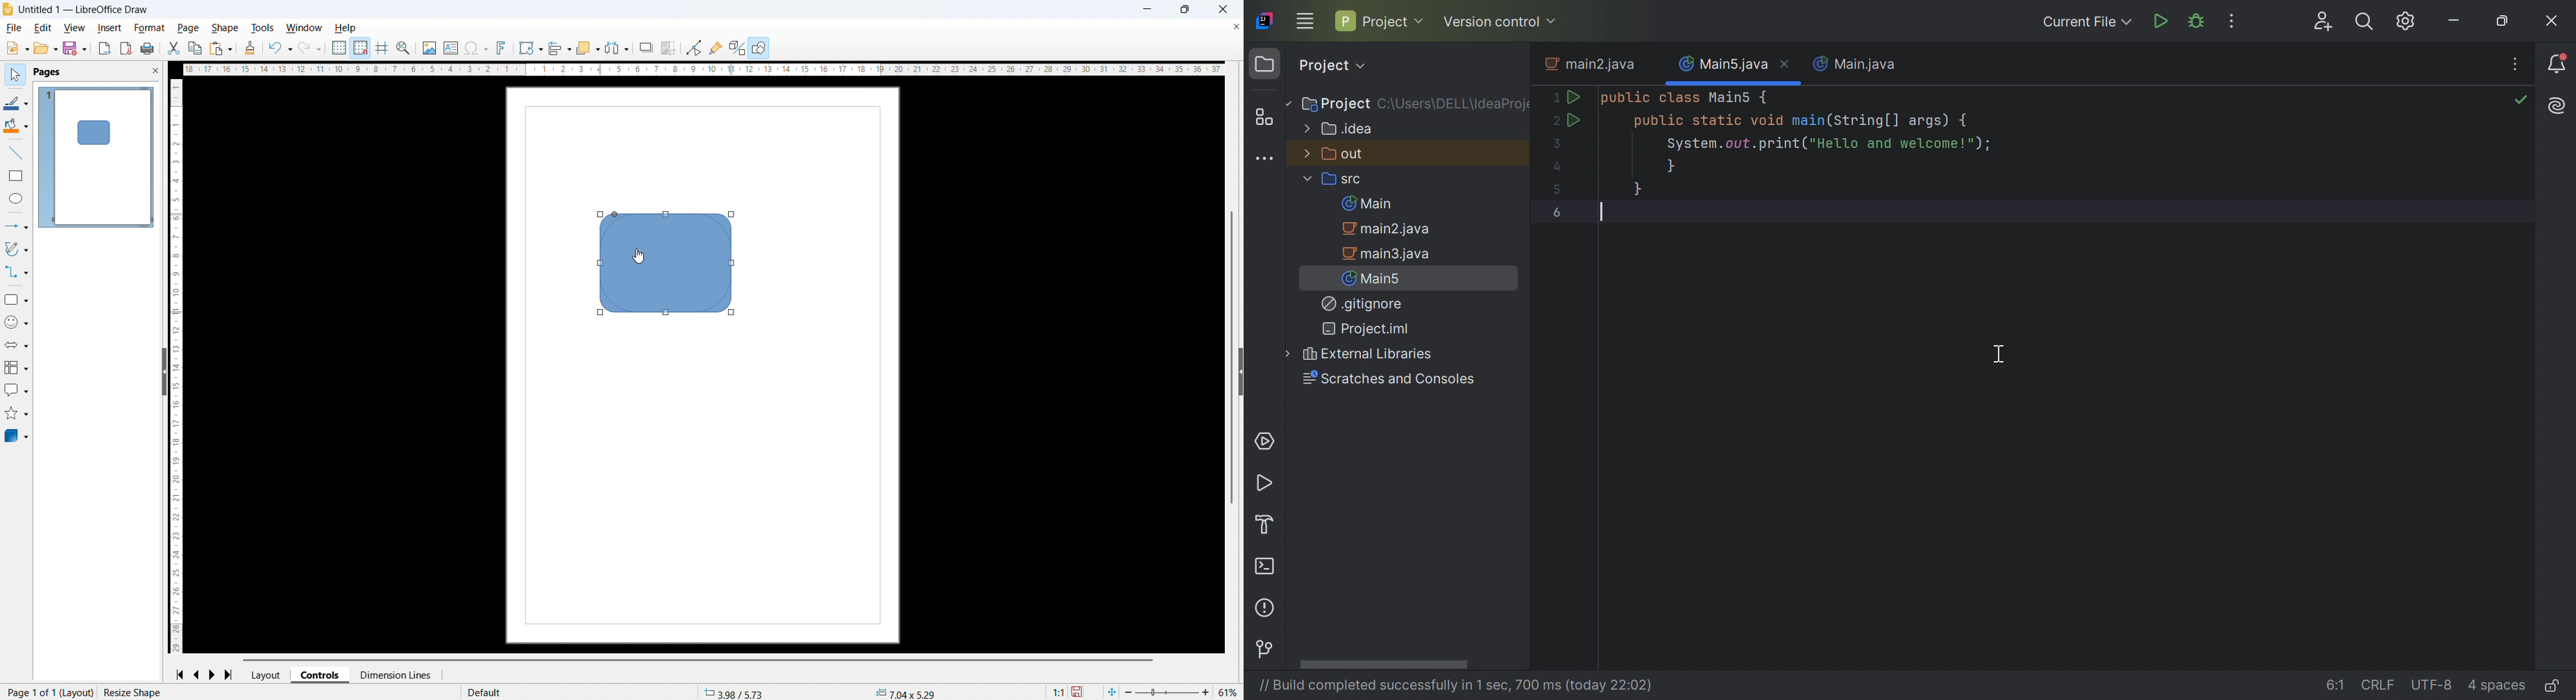  I want to click on toggle point edit mode, so click(694, 47).